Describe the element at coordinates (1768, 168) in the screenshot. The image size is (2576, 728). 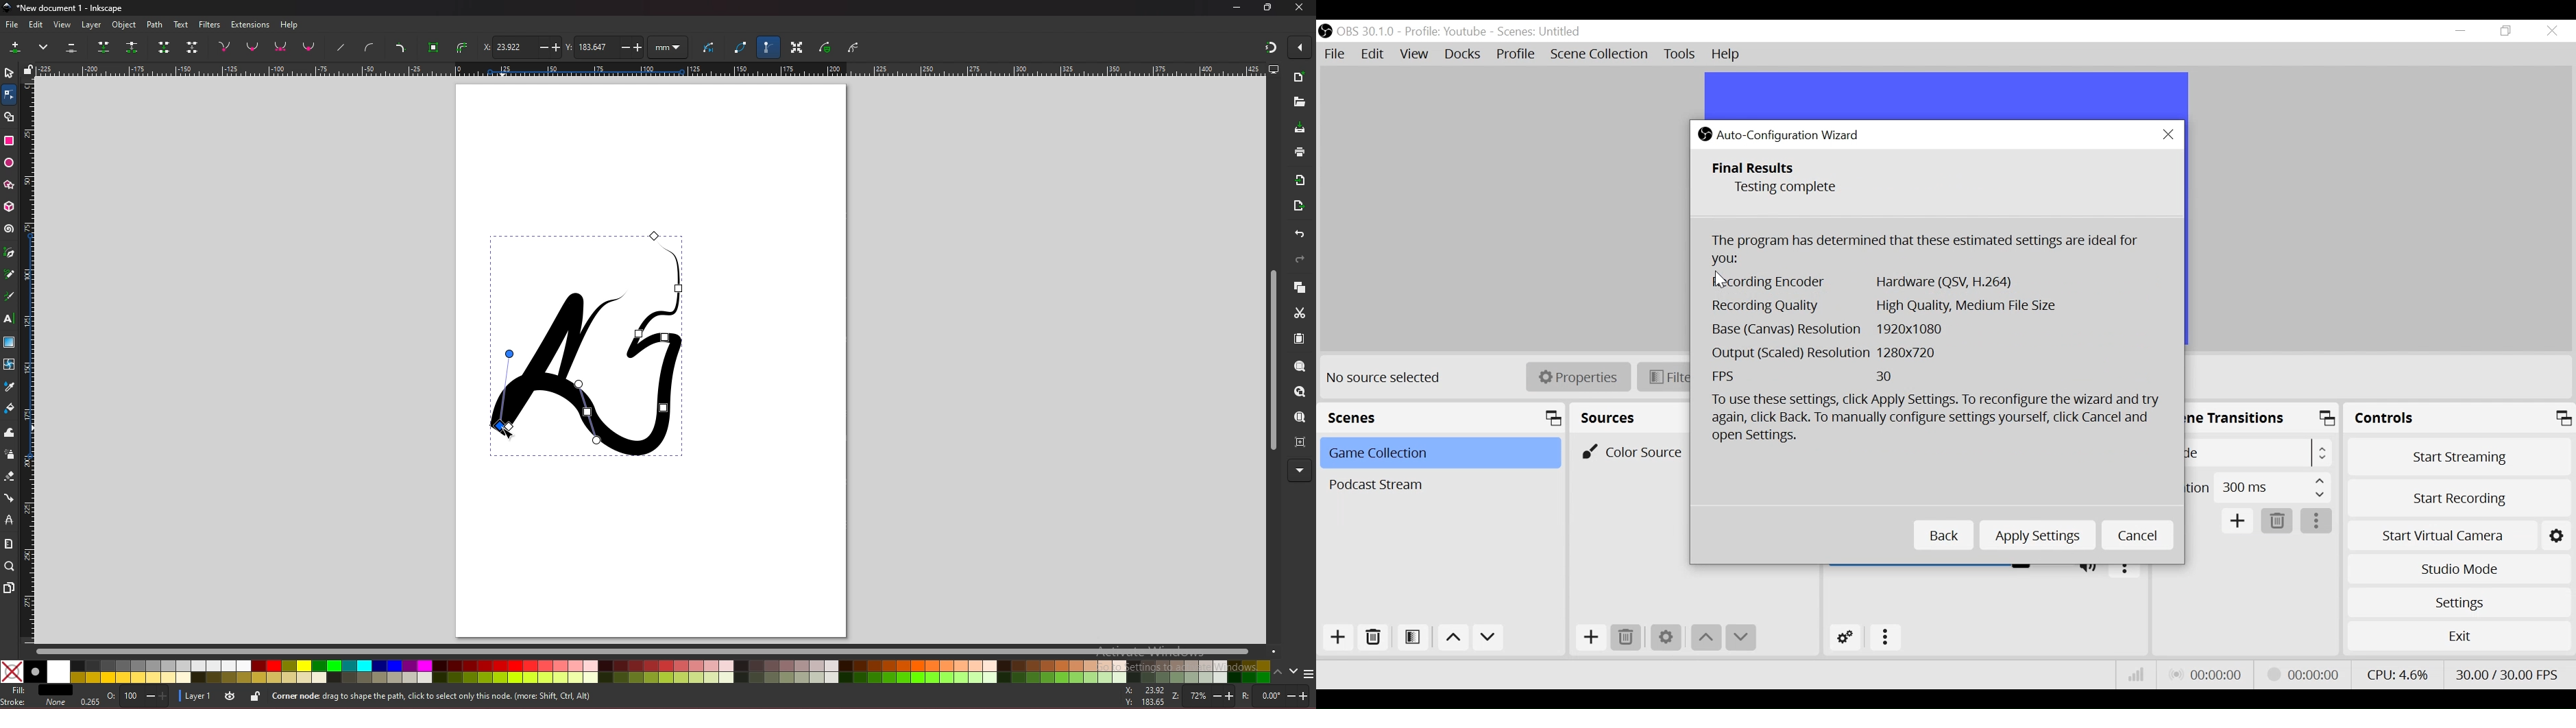
I see `Final Results` at that location.